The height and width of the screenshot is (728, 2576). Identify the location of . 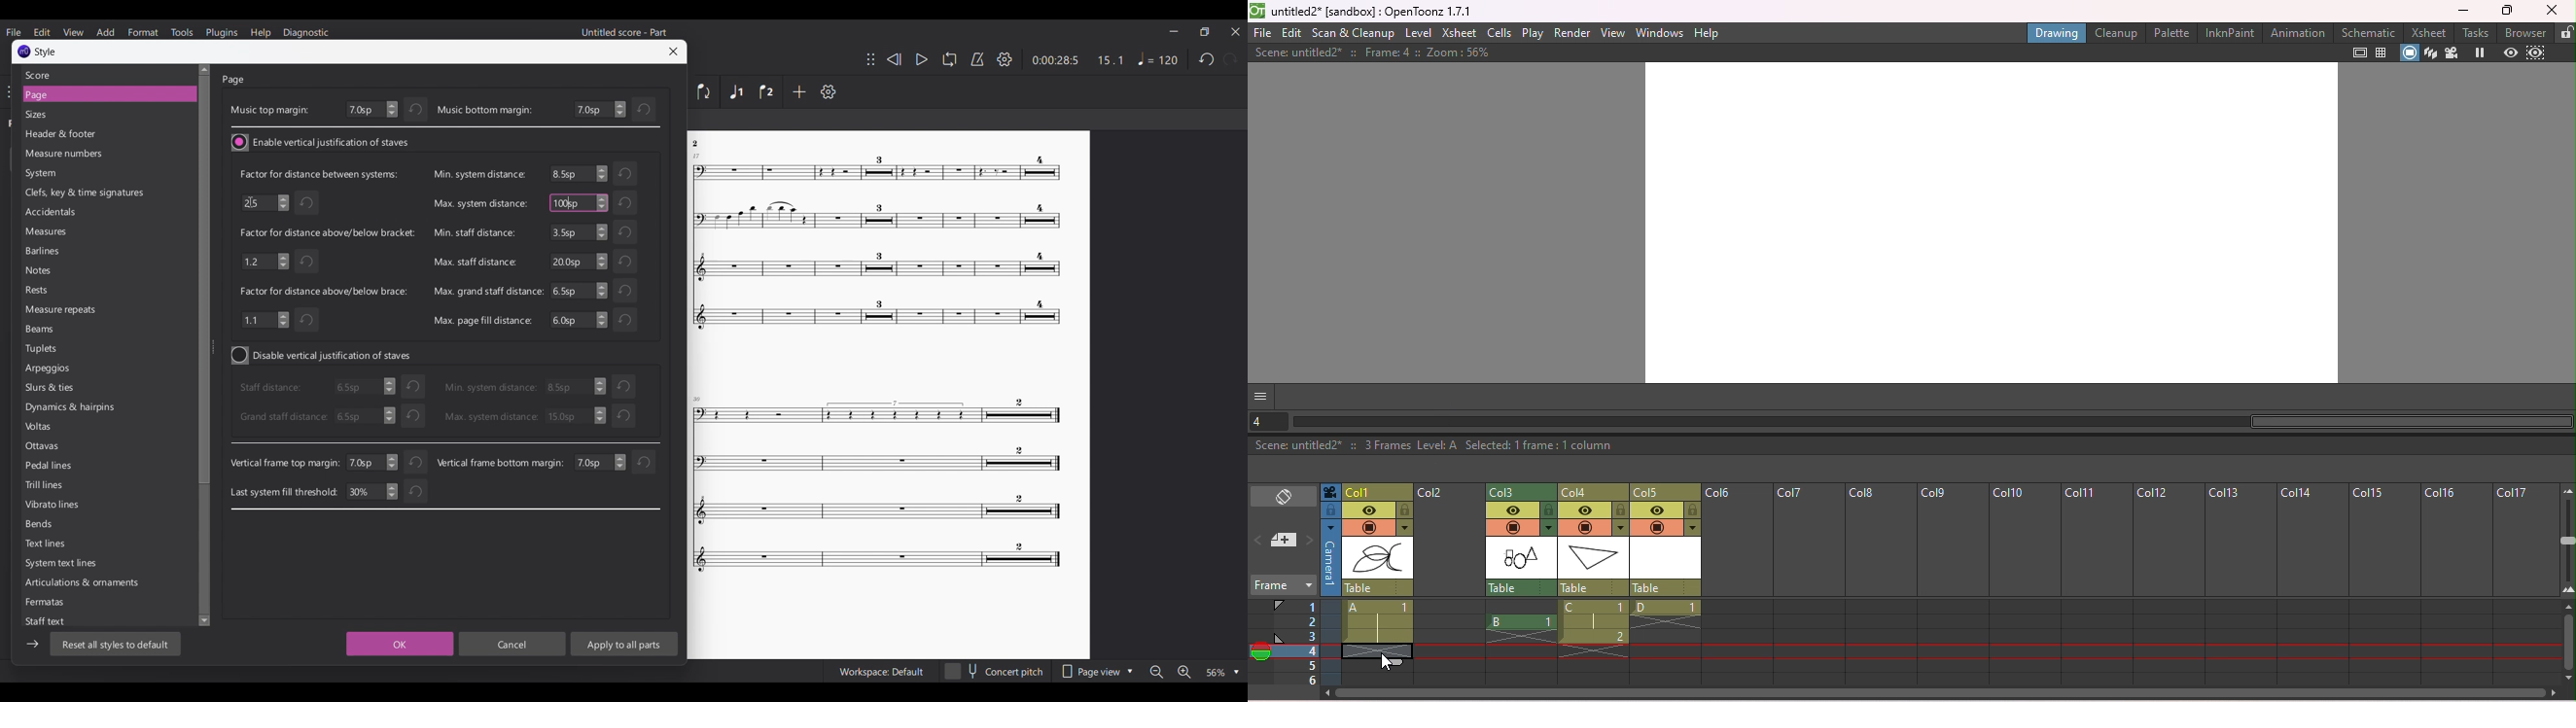
(629, 289).